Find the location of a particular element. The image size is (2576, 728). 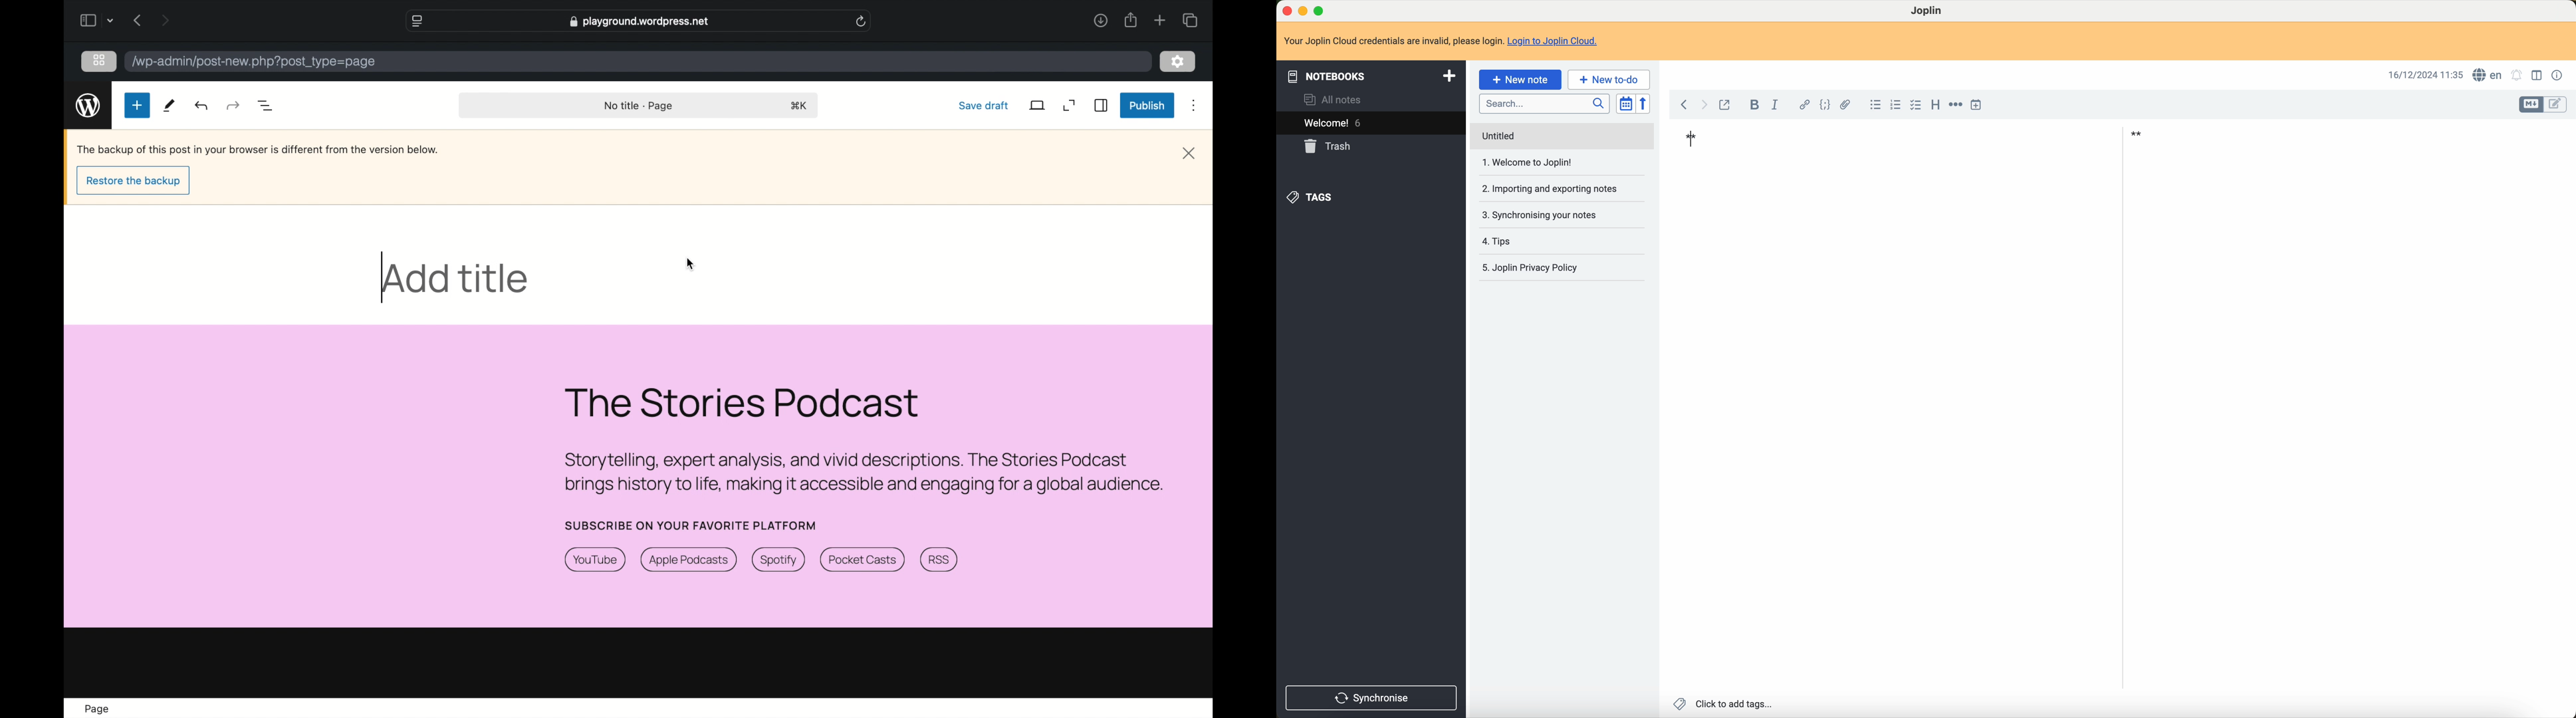

toggle sort order field is located at coordinates (1624, 104).